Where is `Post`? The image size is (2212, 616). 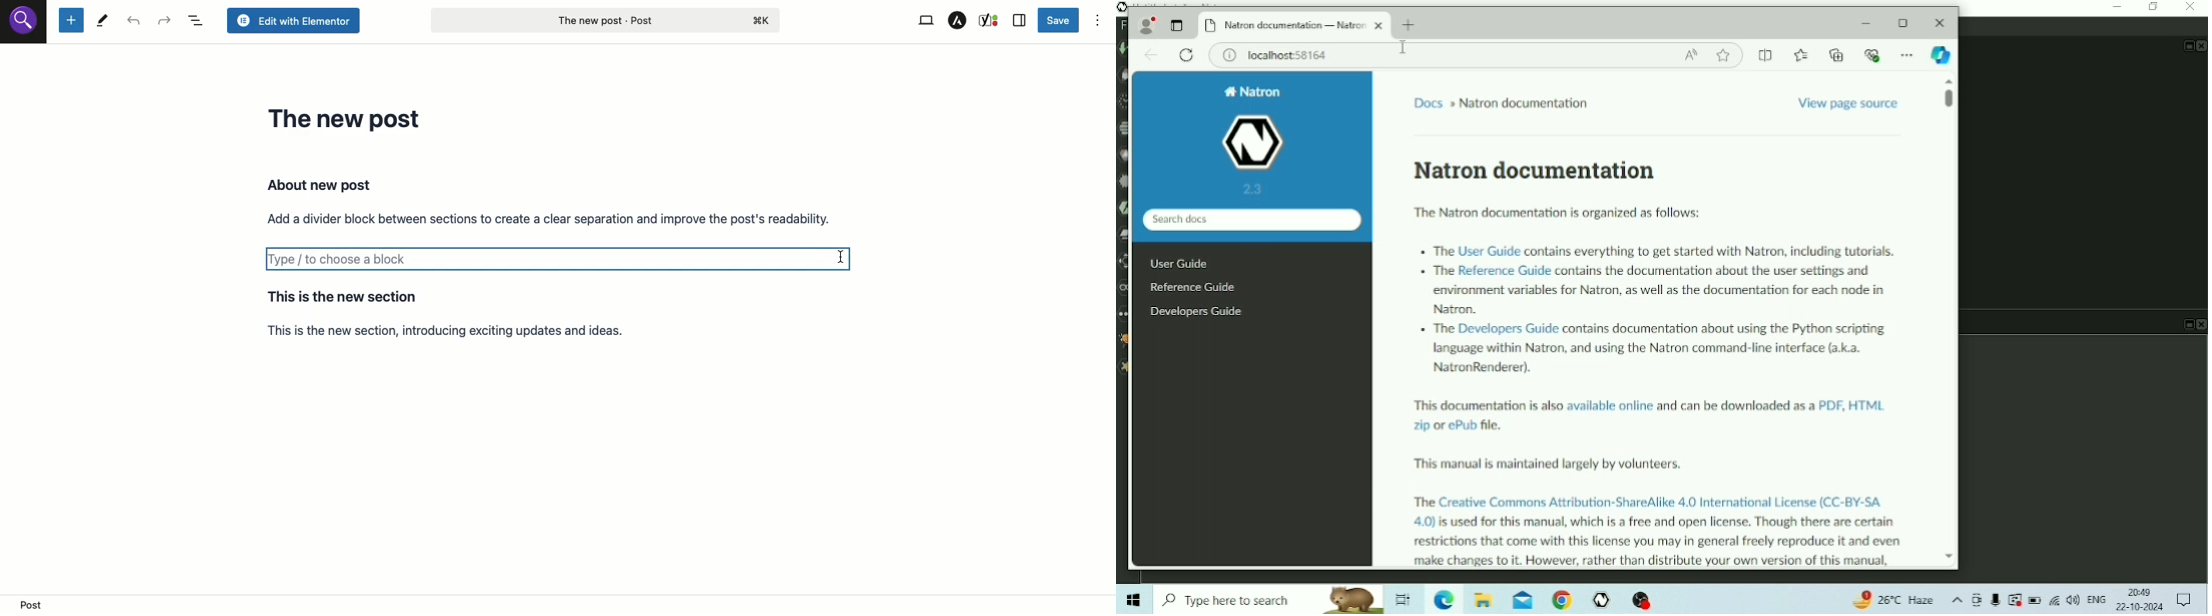 Post is located at coordinates (605, 19).